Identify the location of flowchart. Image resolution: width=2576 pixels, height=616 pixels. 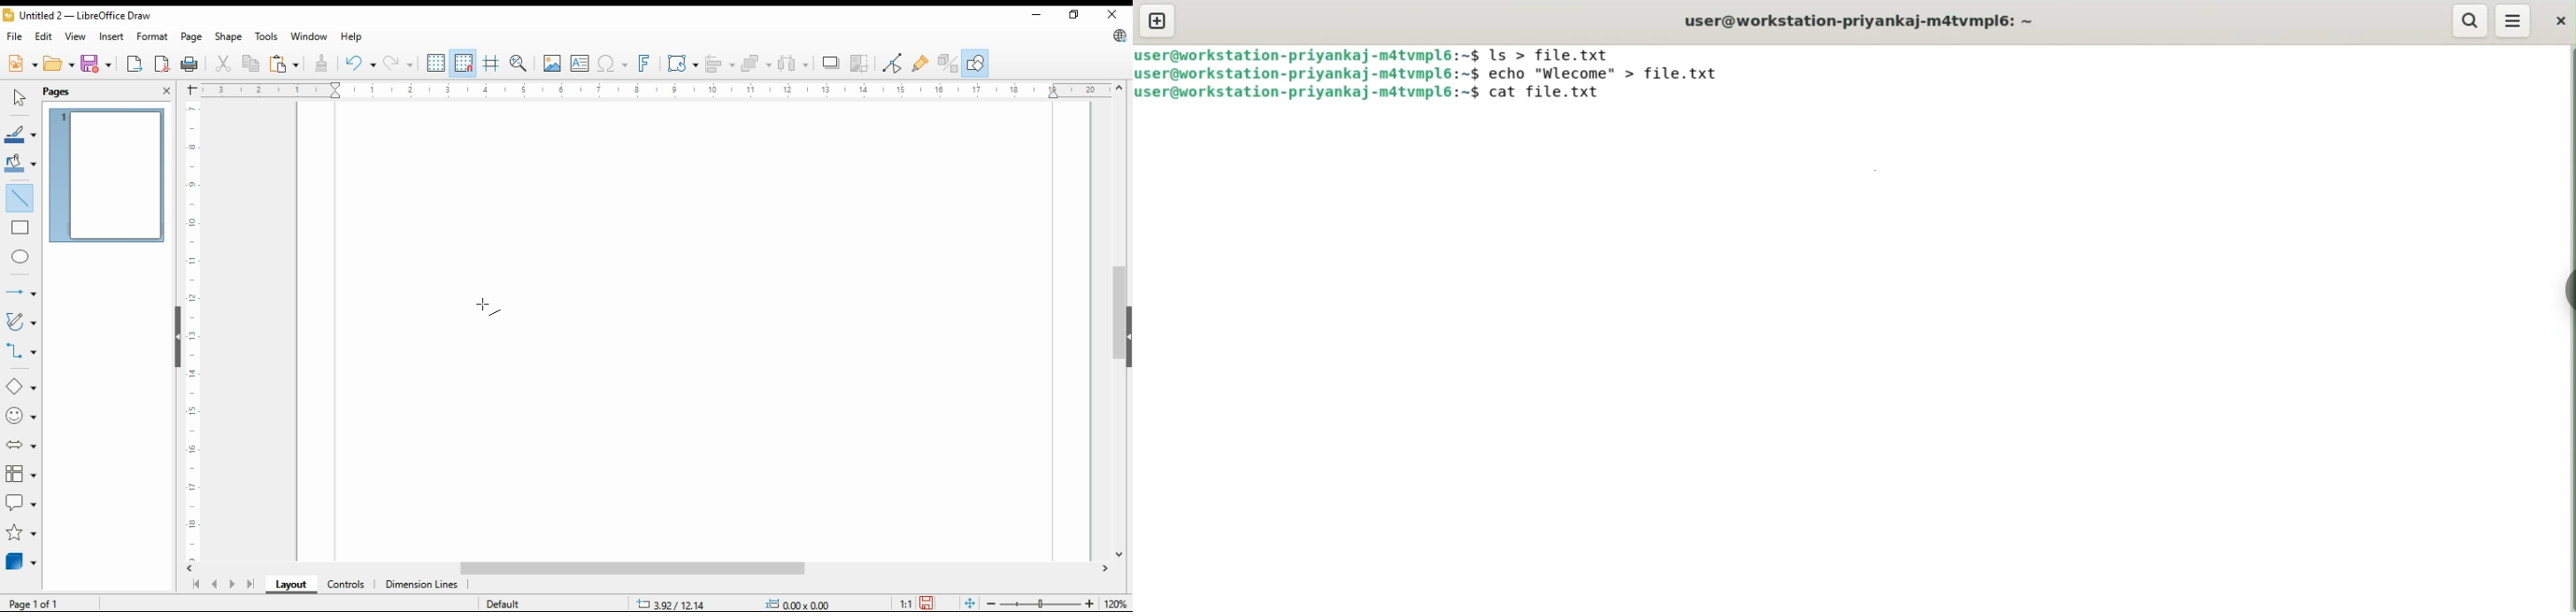
(22, 474).